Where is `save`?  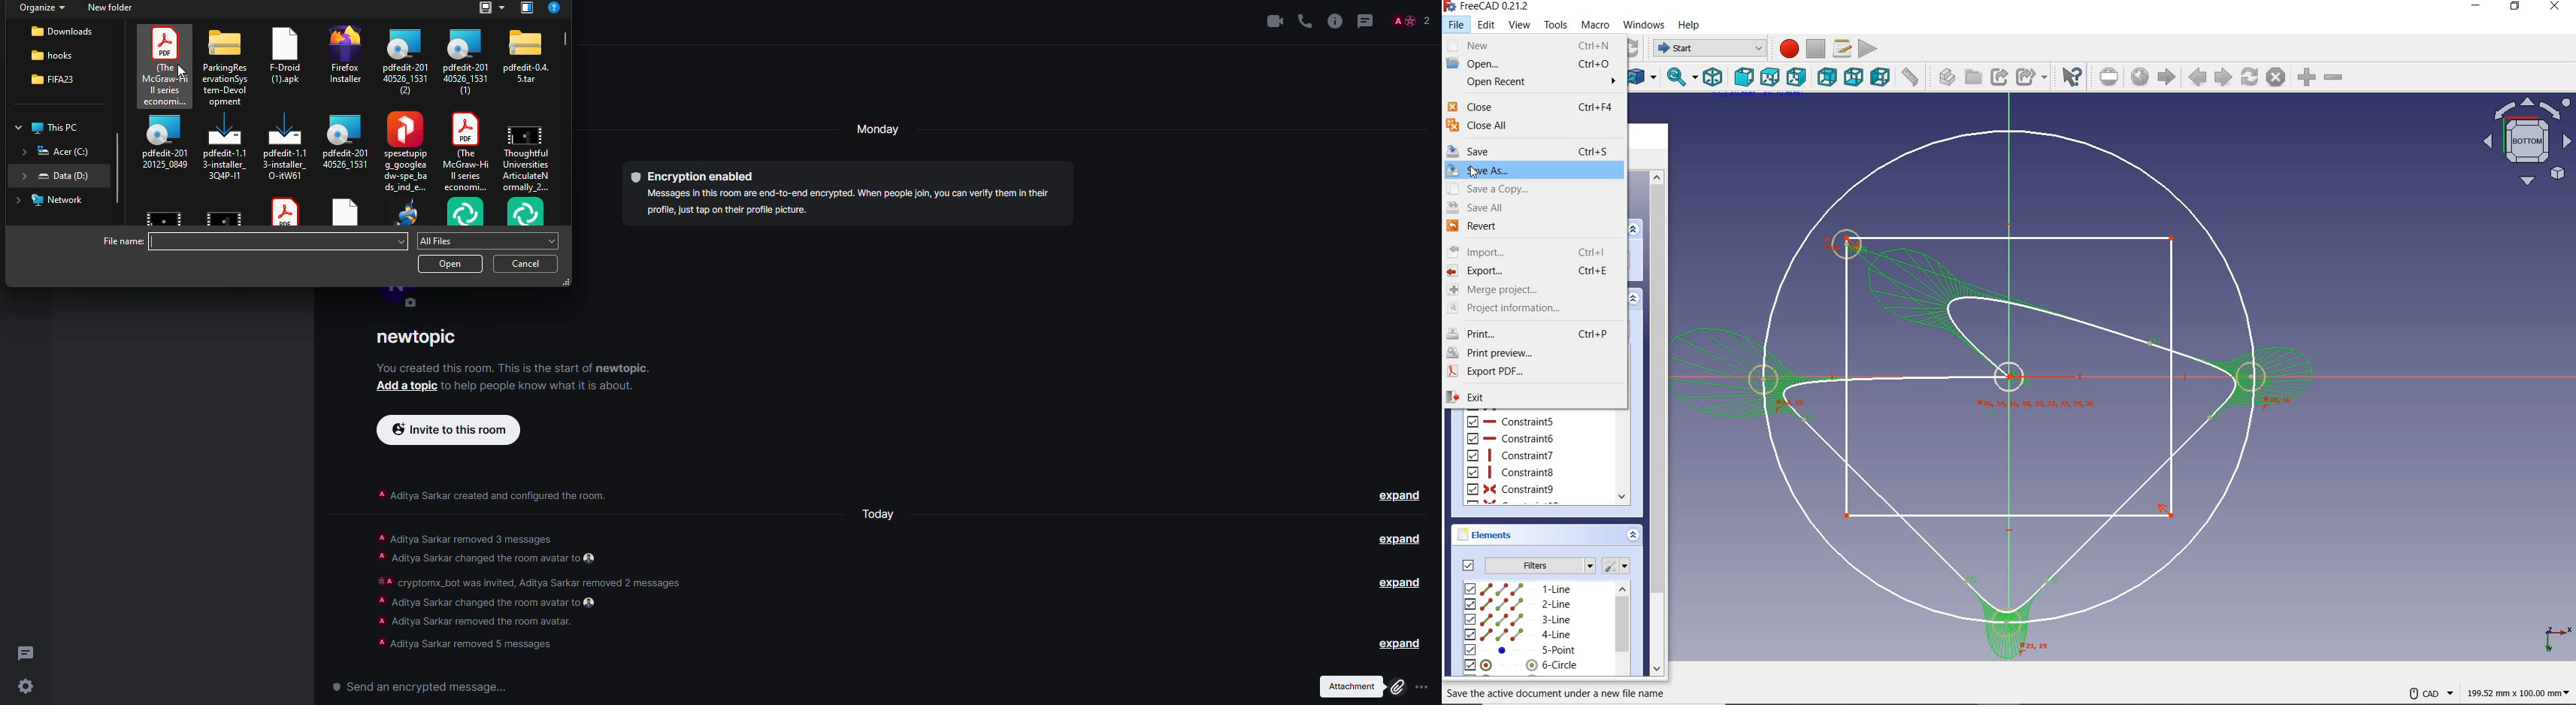 save is located at coordinates (1533, 150).